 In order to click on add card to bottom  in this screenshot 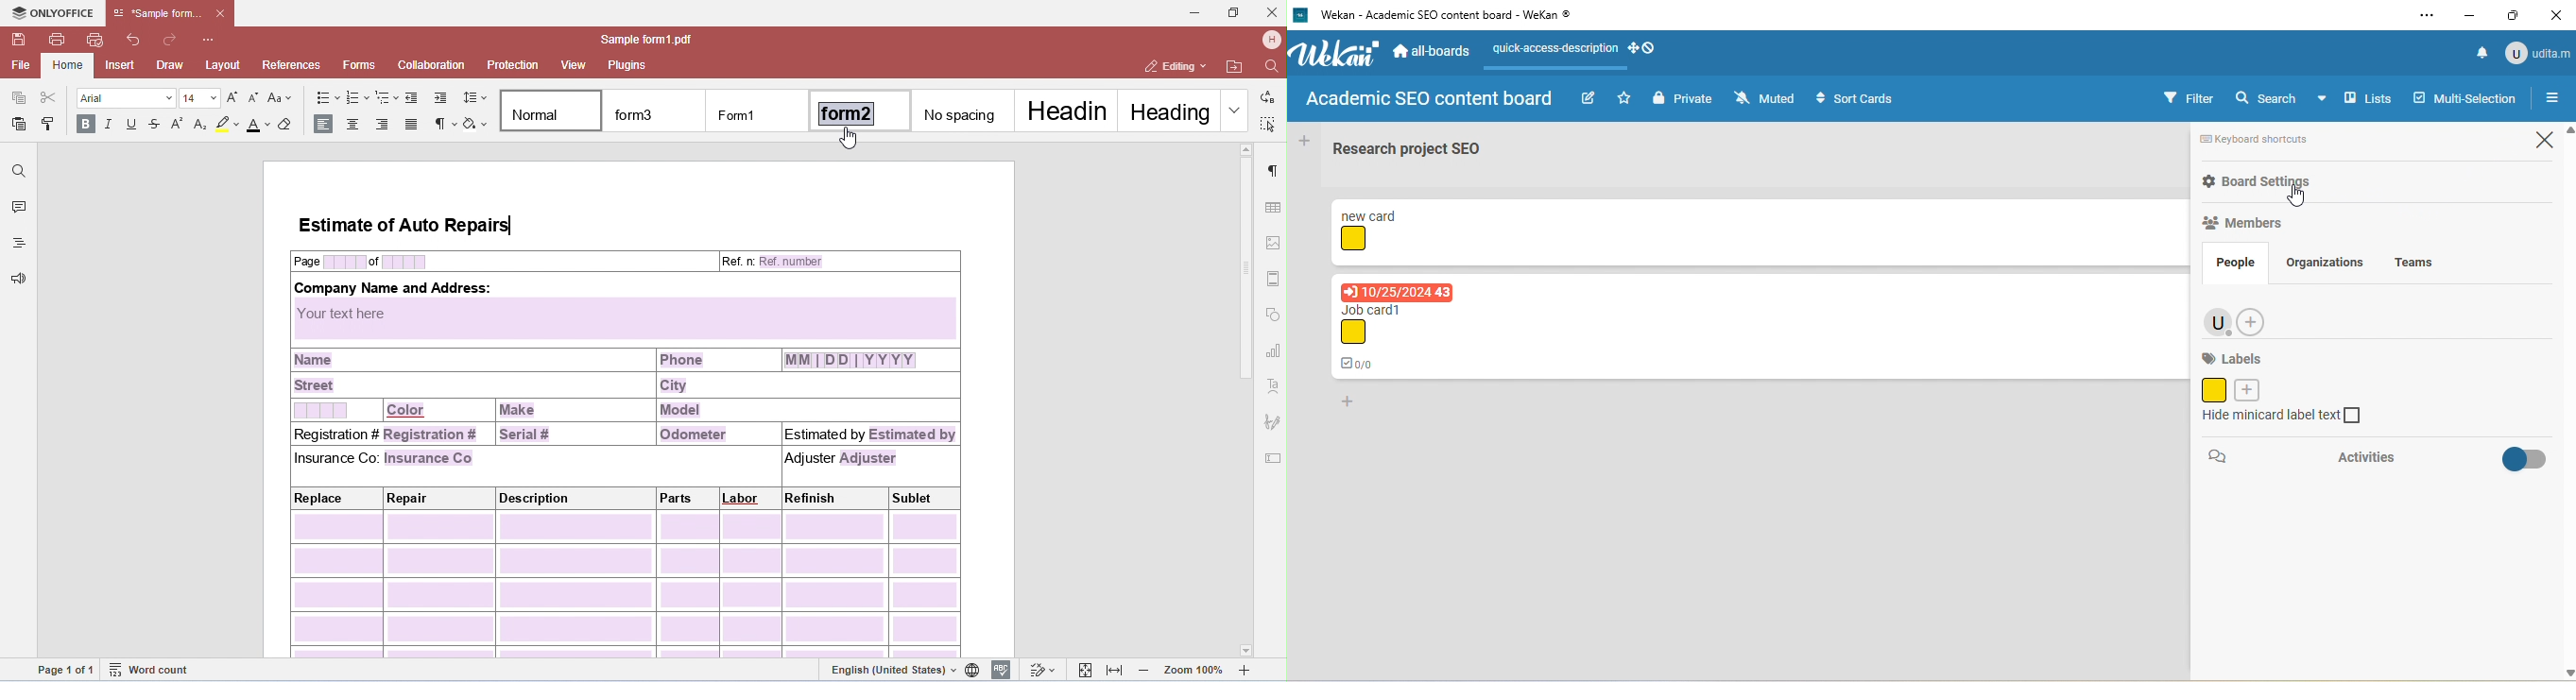, I will do `click(1355, 404)`.